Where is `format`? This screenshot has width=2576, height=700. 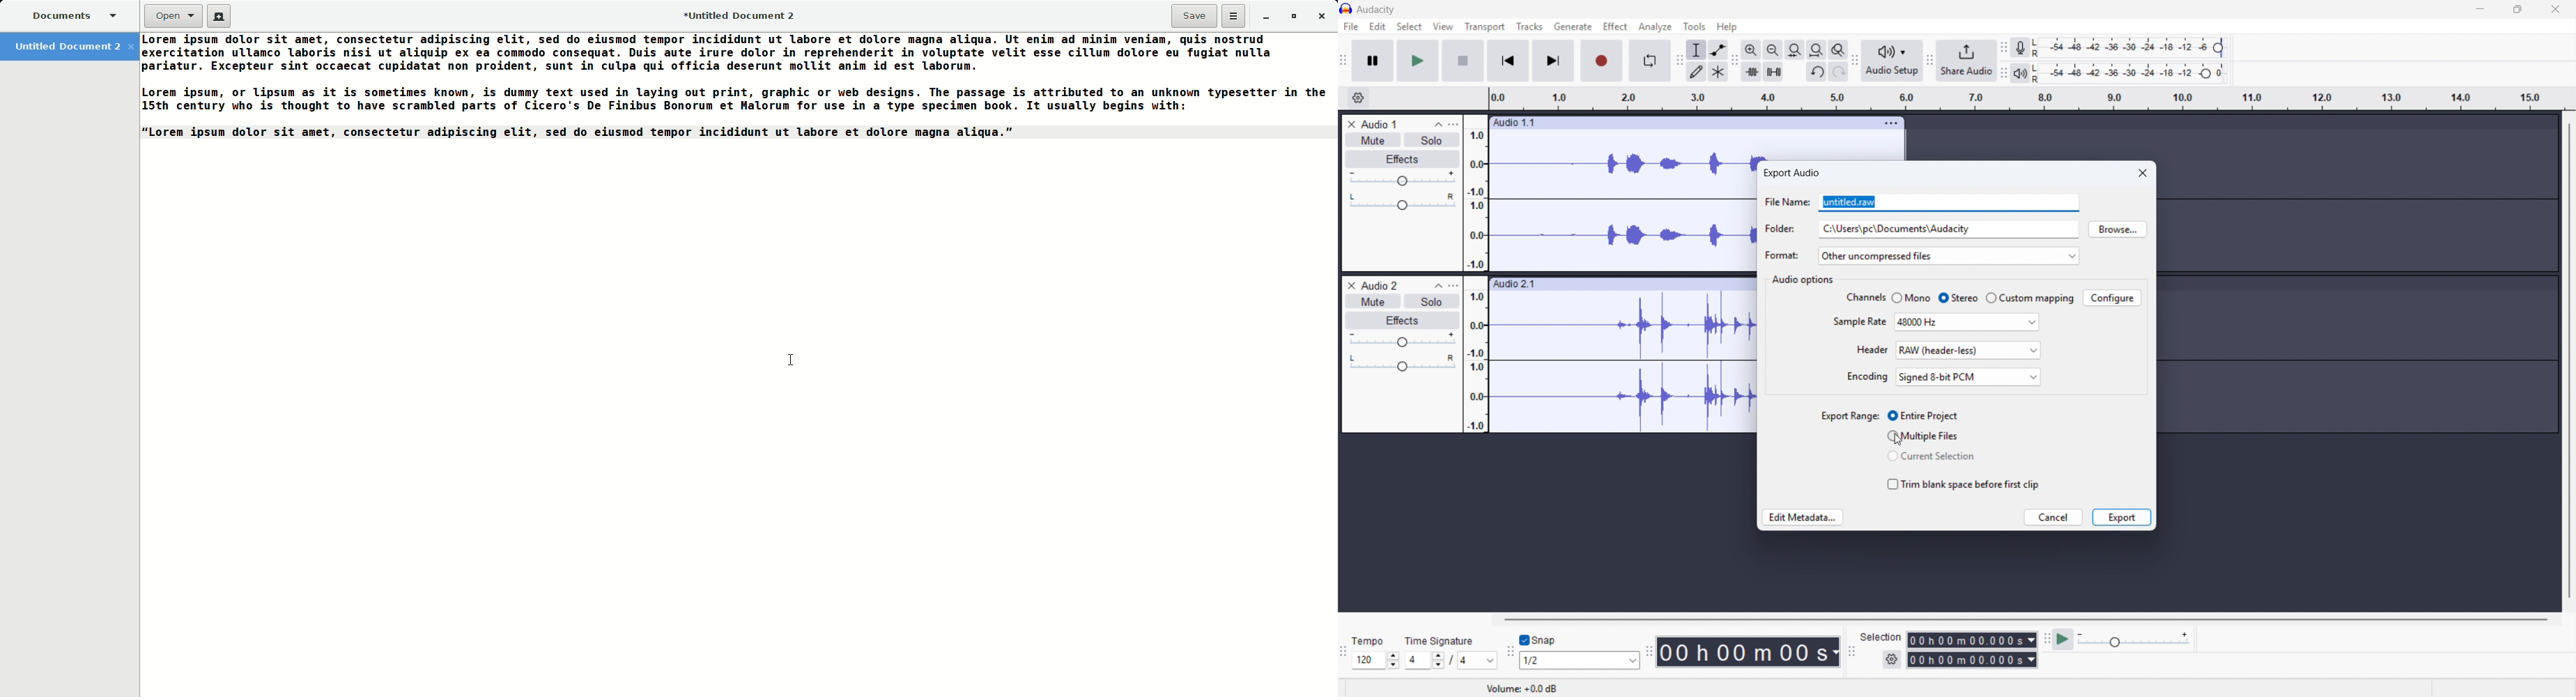
format is located at coordinates (1782, 255).